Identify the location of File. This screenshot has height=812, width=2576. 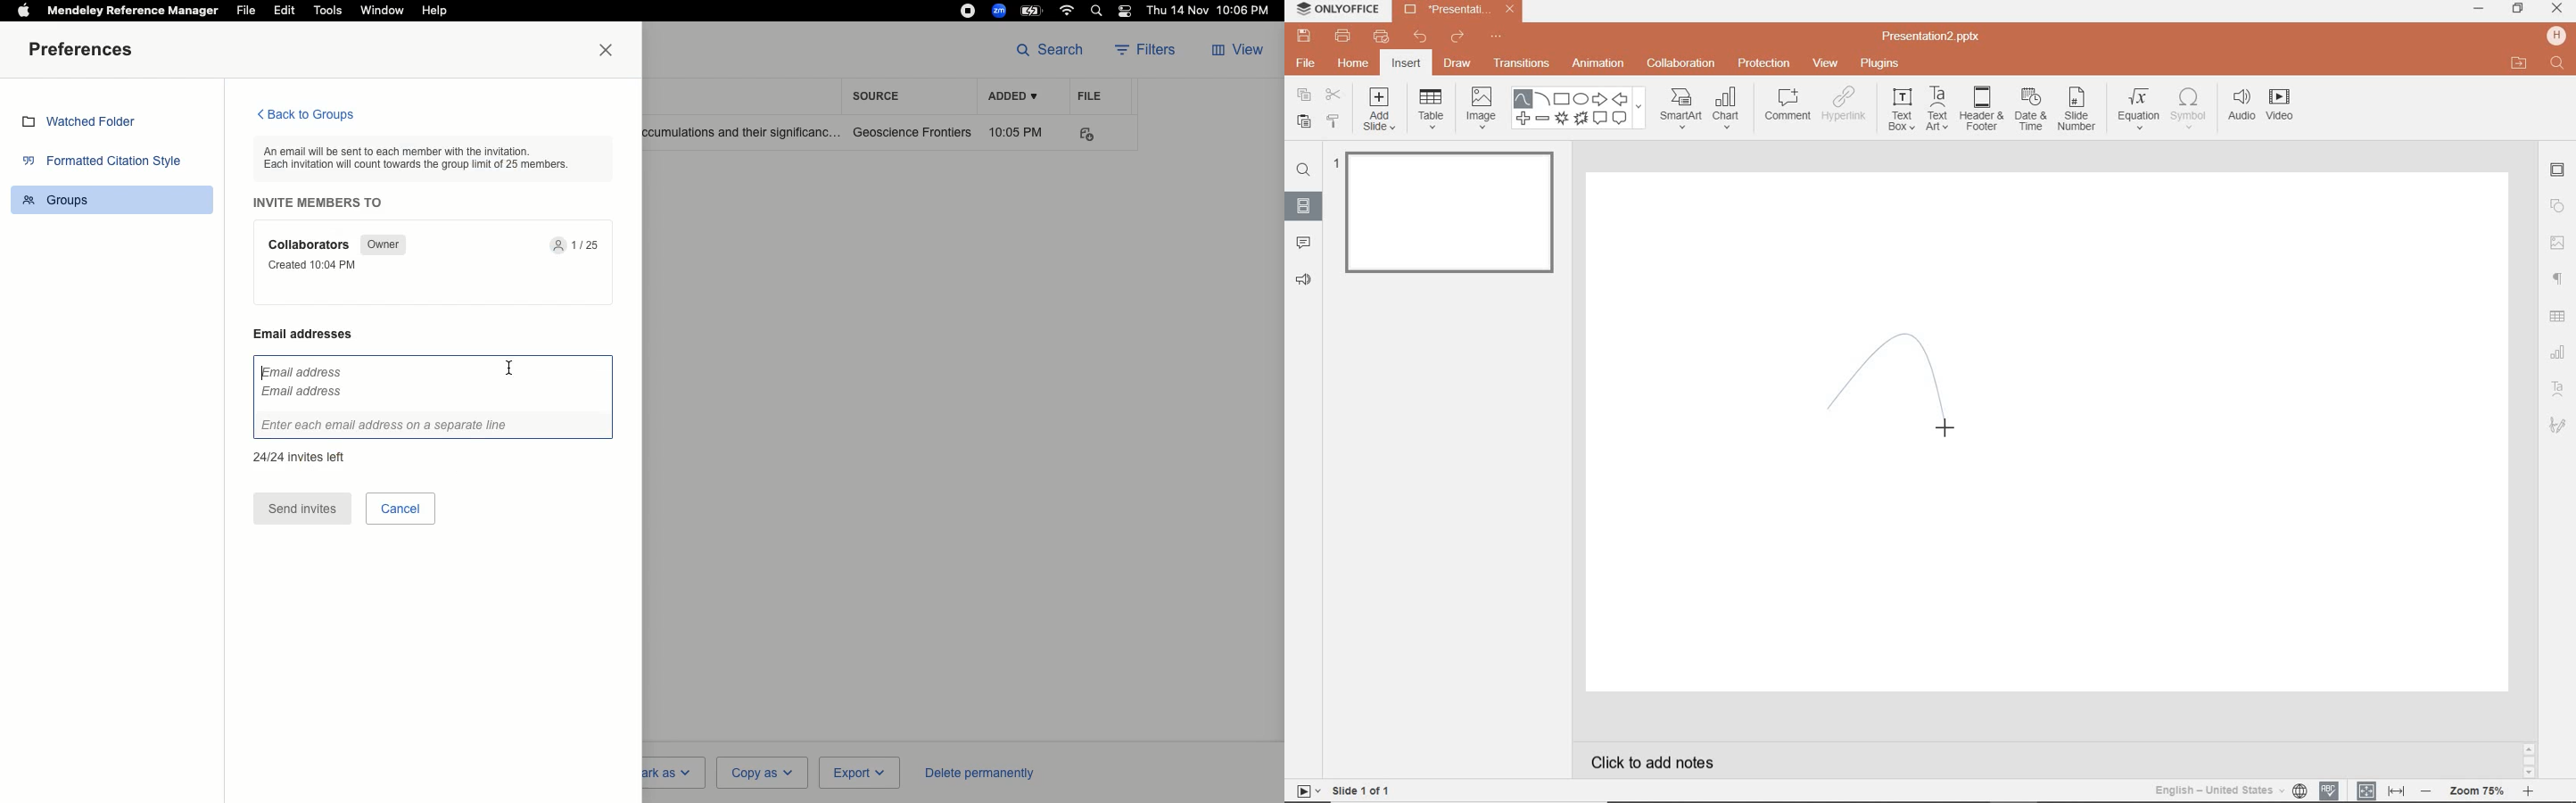
(246, 11).